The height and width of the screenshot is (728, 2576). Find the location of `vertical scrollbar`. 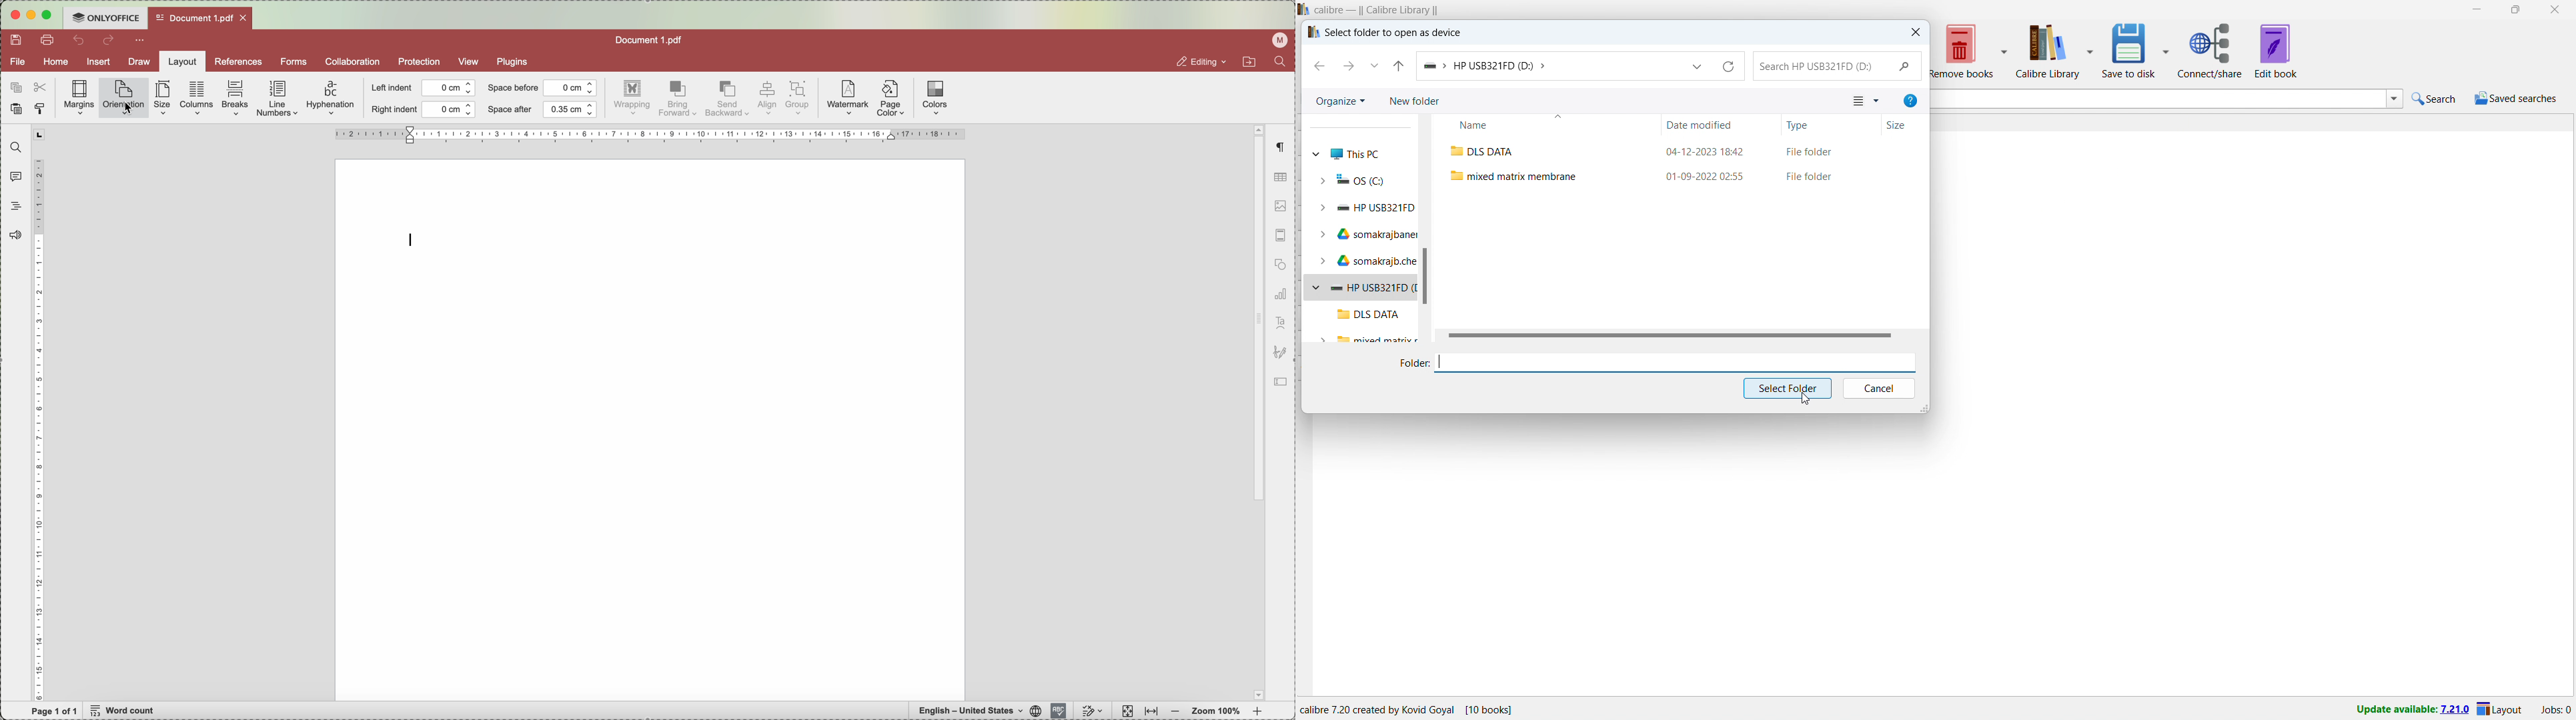

vertical scrollbar is located at coordinates (1425, 275).